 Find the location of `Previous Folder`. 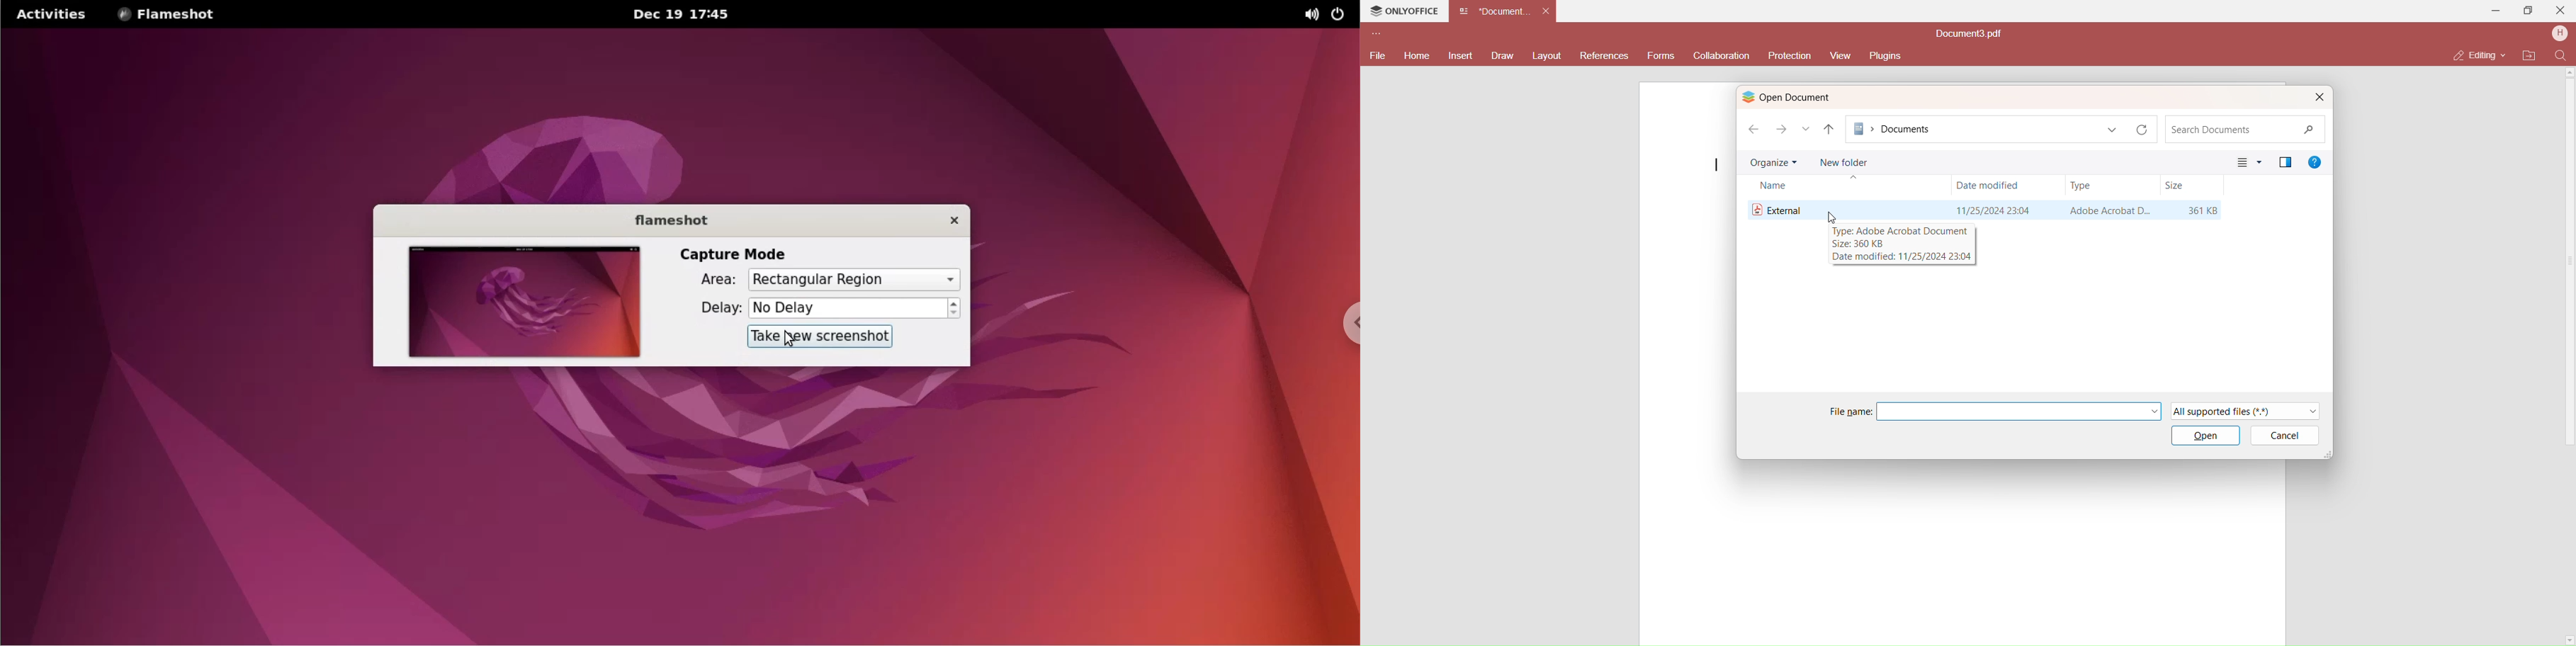

Previous Folder is located at coordinates (1830, 130).